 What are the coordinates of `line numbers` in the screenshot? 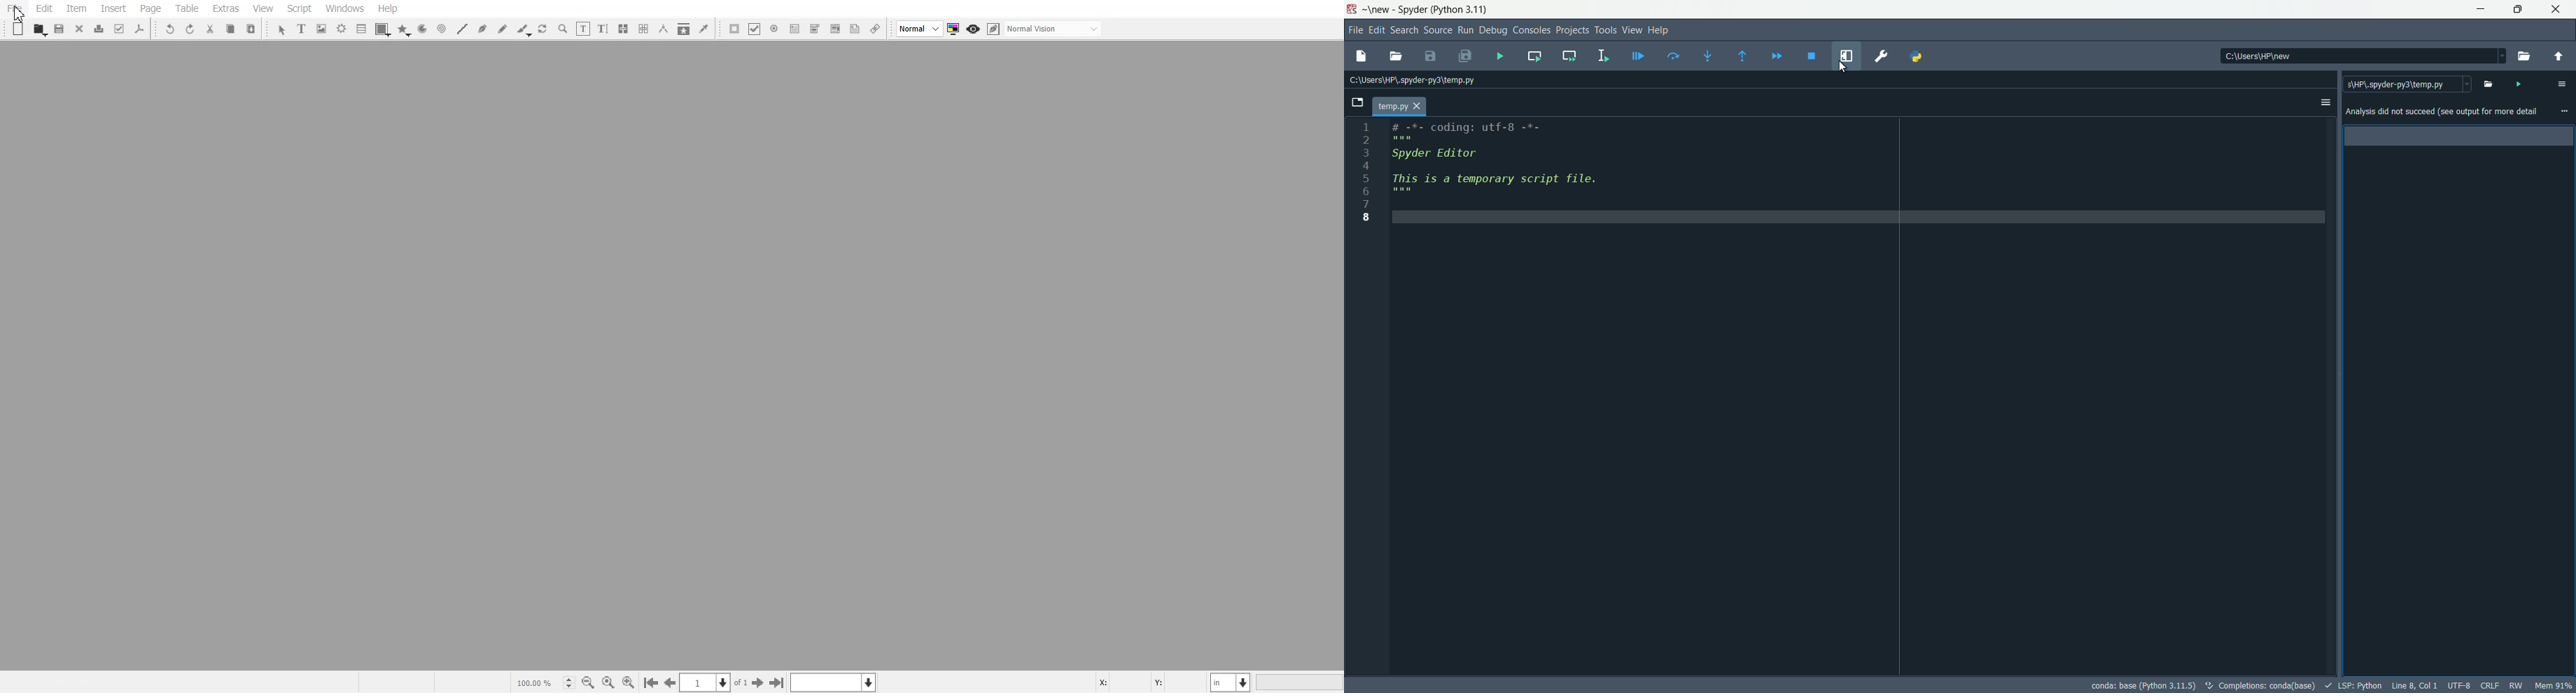 It's located at (1365, 174).